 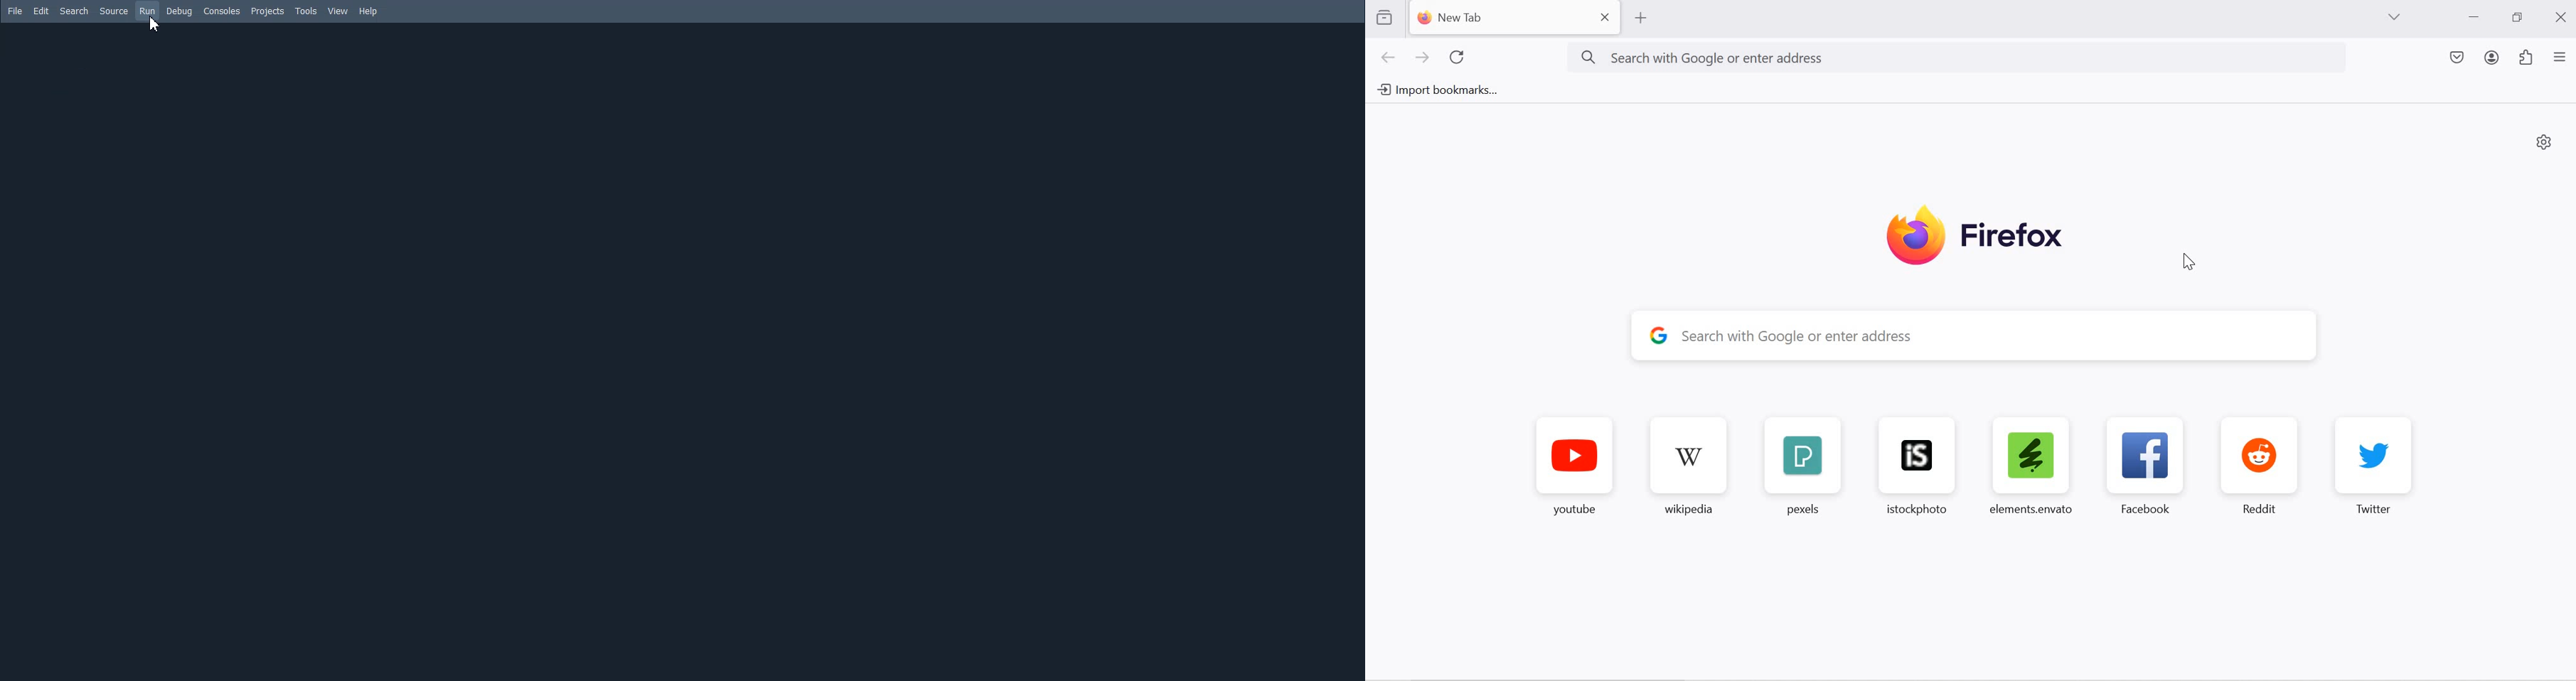 I want to click on minimize, so click(x=2474, y=16).